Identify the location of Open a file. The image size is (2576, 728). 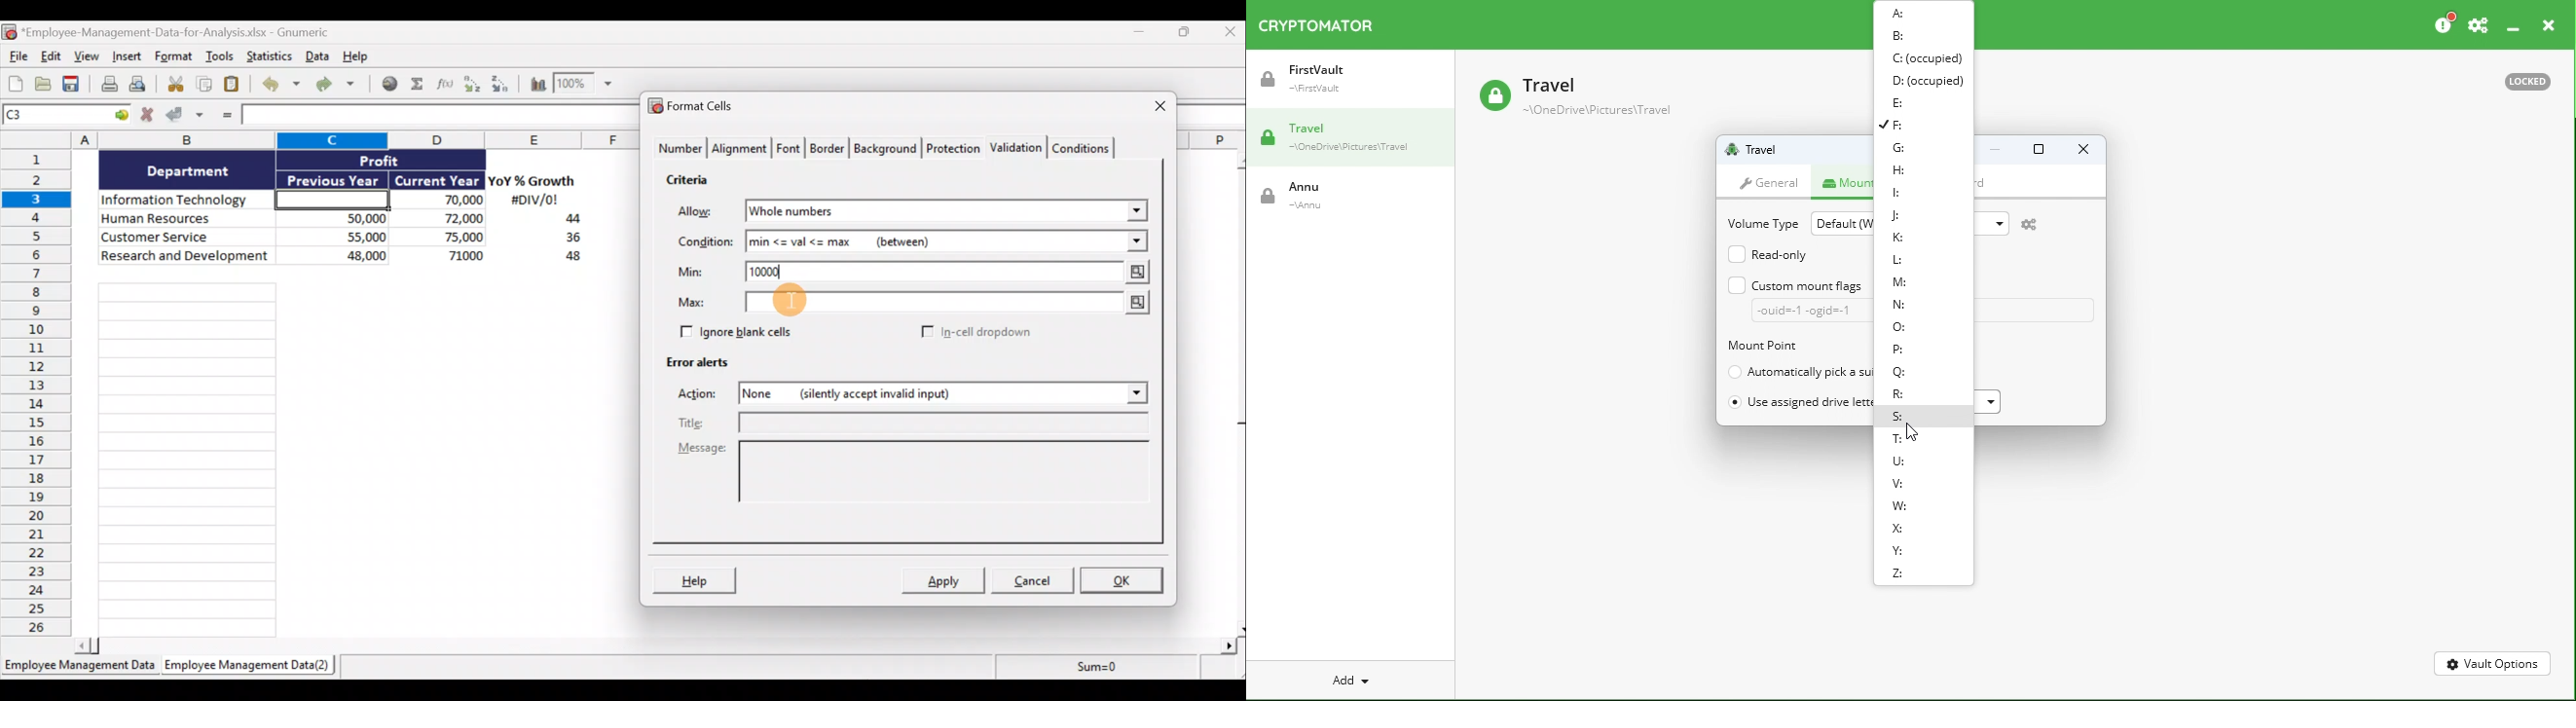
(43, 84).